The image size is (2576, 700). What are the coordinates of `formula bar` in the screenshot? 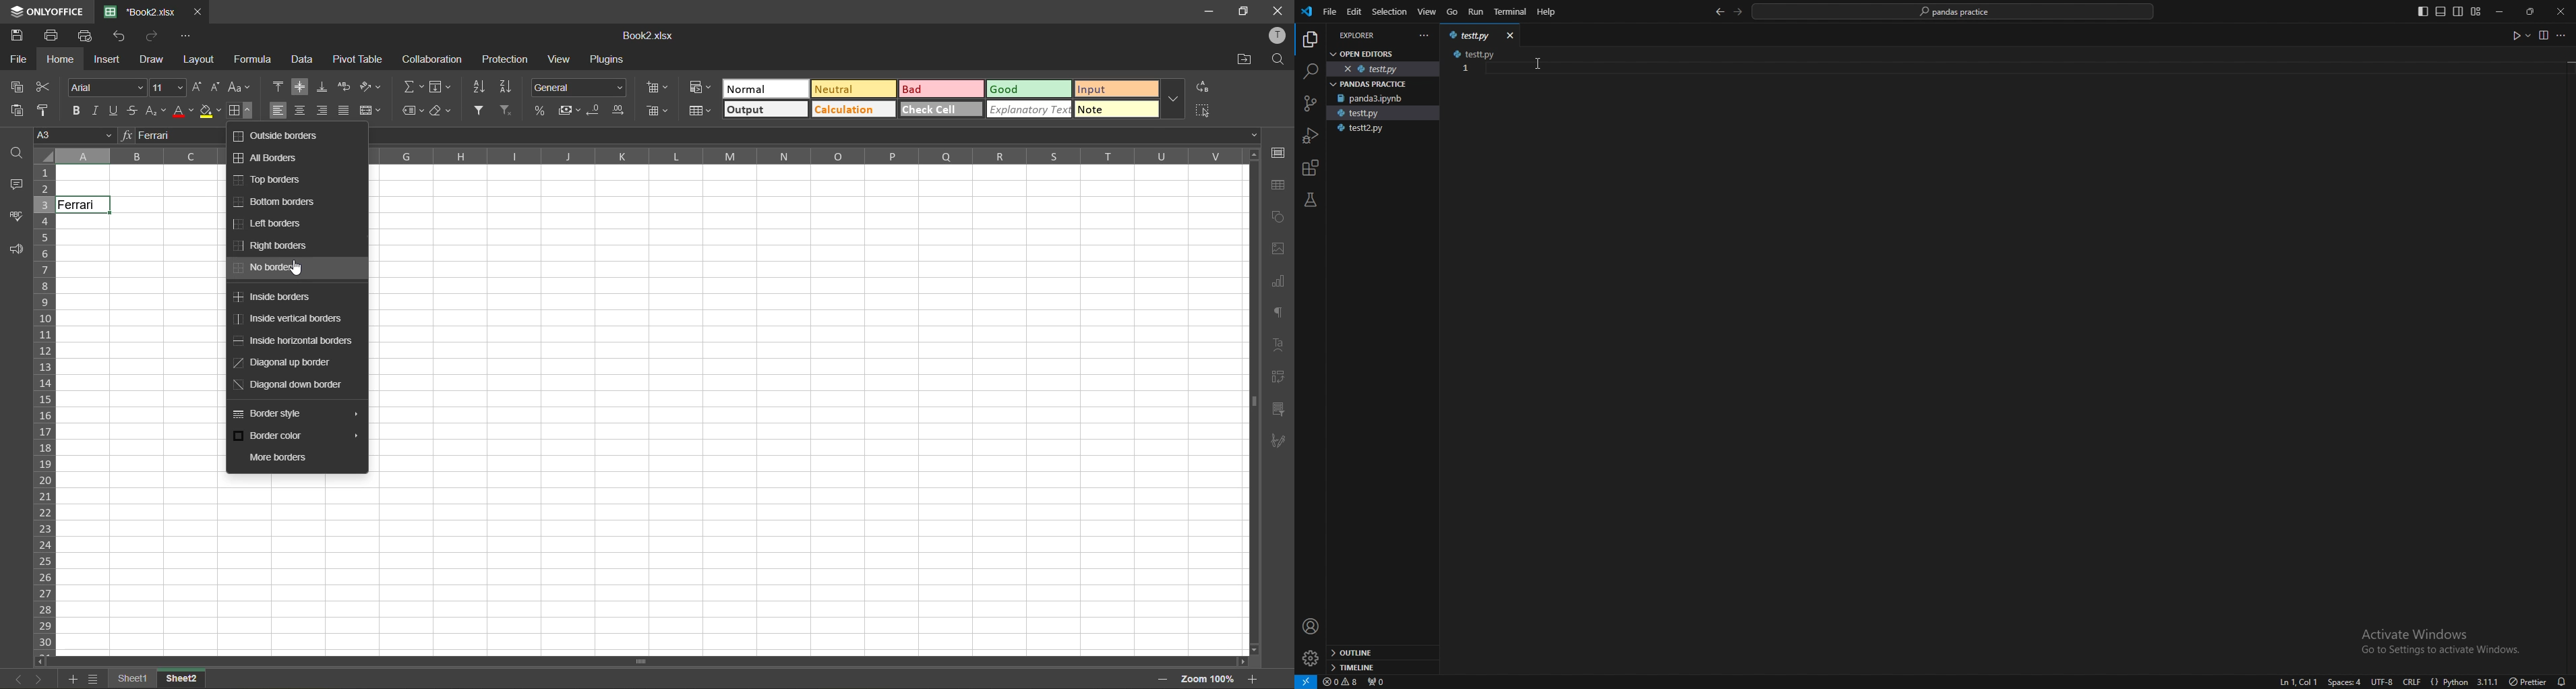 It's located at (809, 136).